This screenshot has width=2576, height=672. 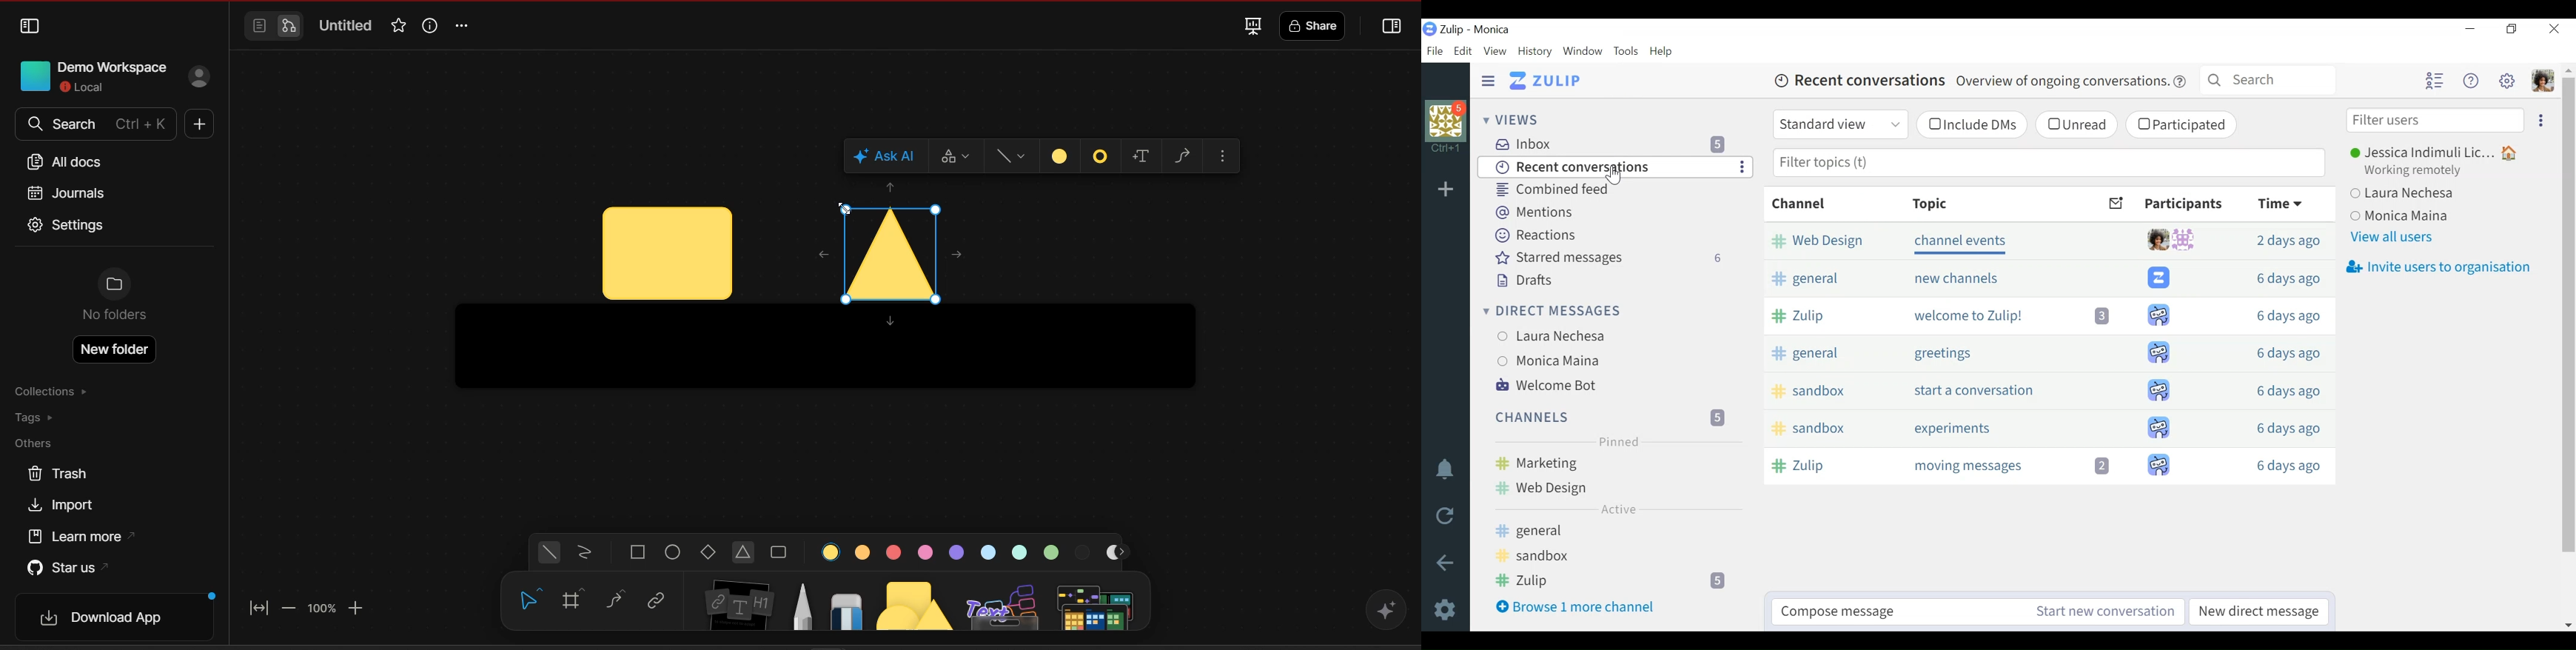 What do you see at coordinates (2116, 203) in the screenshot?
I see `Sort by unread message count` at bounding box center [2116, 203].